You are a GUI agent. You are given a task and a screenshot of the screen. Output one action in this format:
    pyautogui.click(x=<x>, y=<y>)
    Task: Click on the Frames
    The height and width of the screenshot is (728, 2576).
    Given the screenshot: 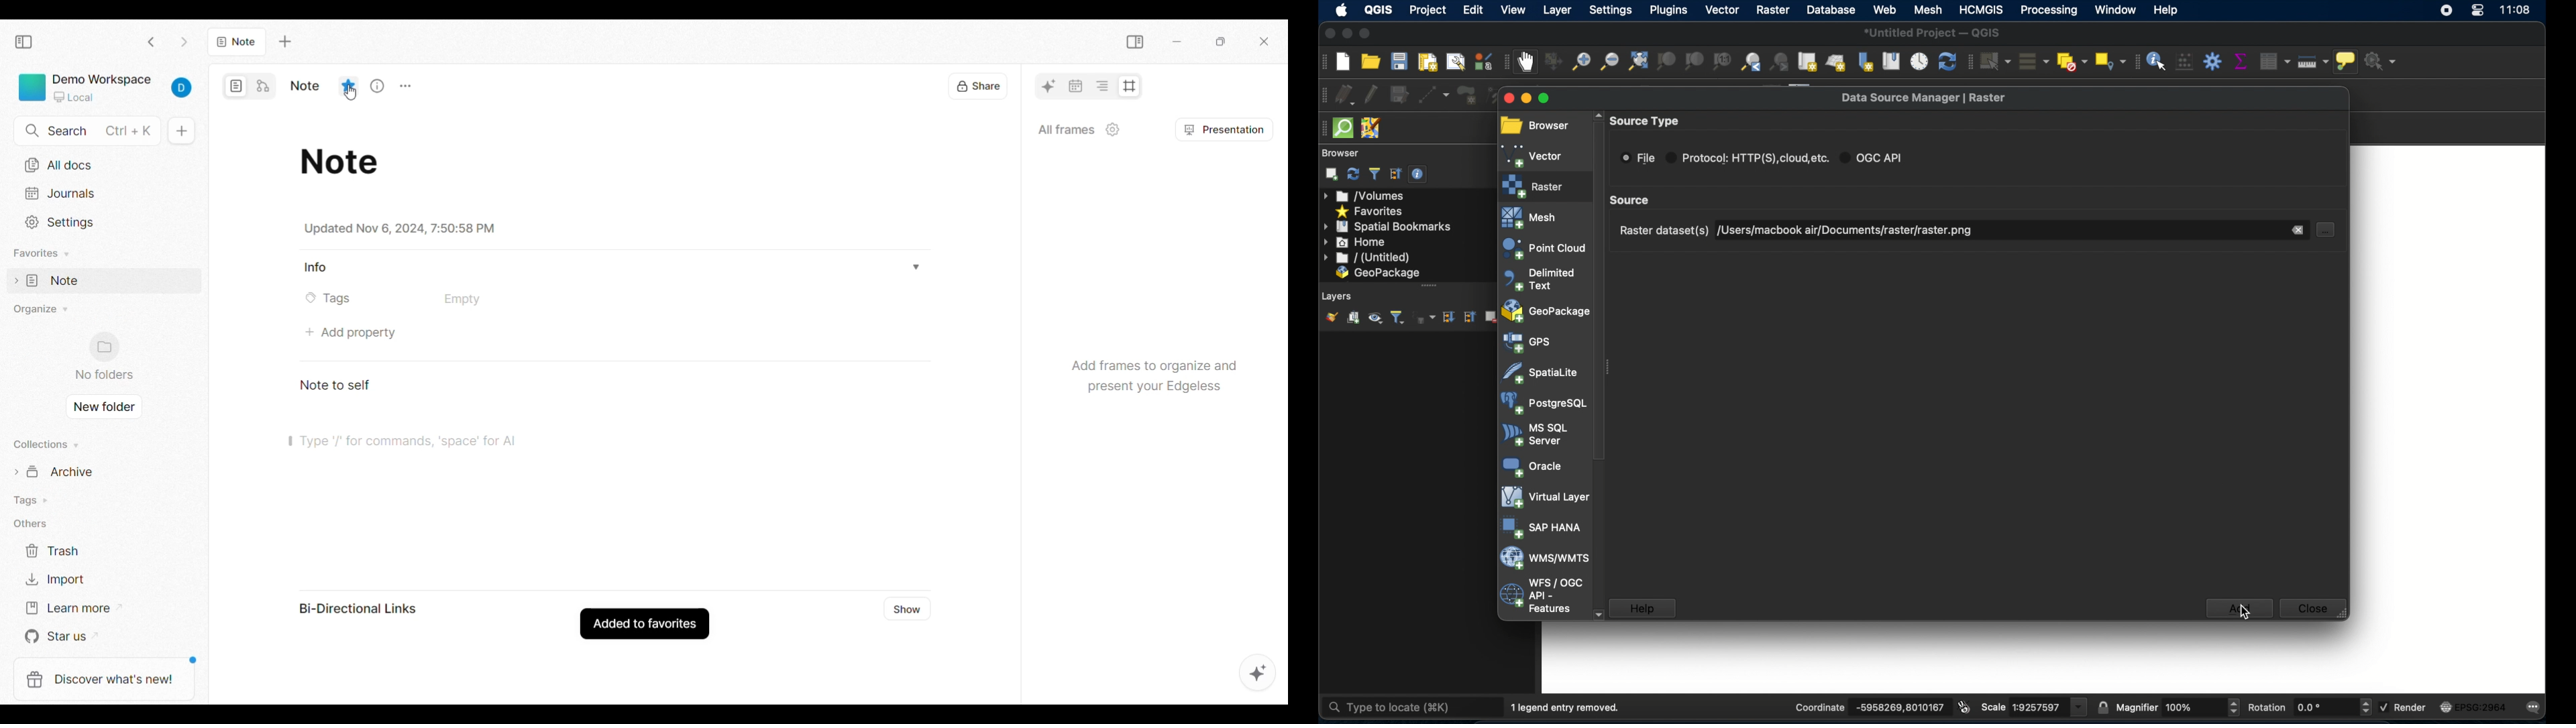 What is the action you would take?
    pyautogui.click(x=1128, y=86)
    